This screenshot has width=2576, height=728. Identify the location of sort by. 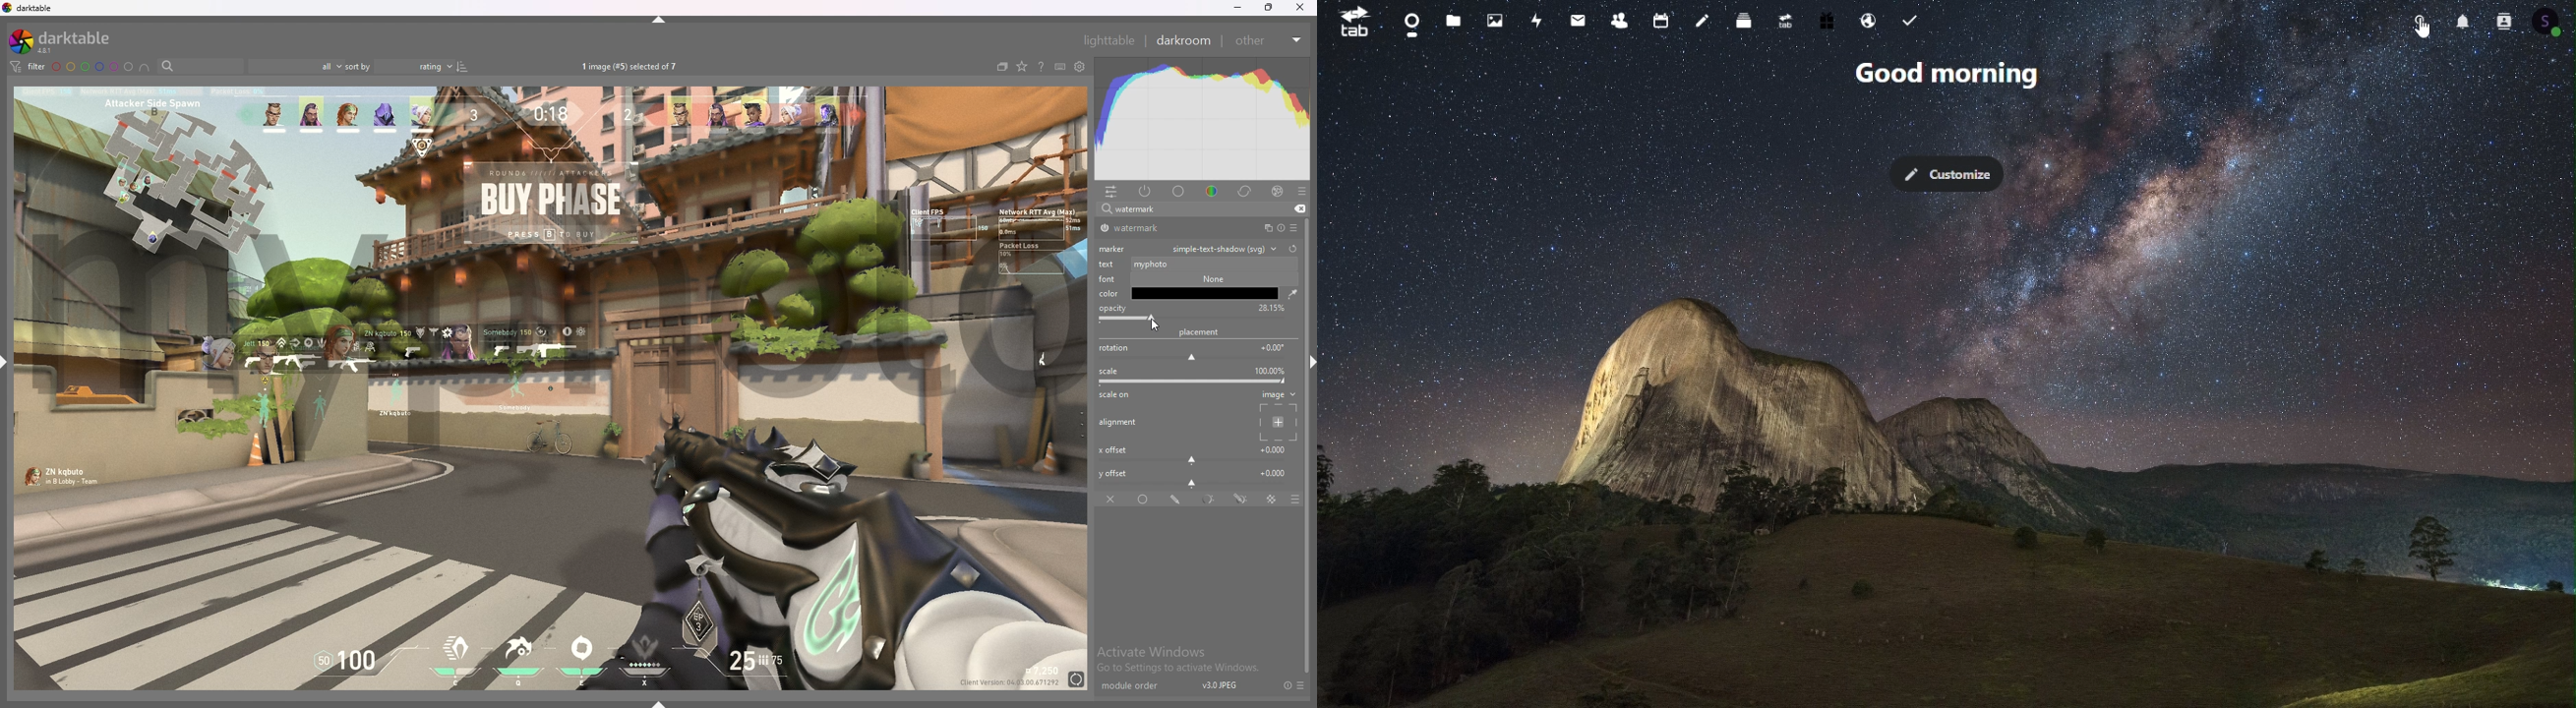
(398, 67).